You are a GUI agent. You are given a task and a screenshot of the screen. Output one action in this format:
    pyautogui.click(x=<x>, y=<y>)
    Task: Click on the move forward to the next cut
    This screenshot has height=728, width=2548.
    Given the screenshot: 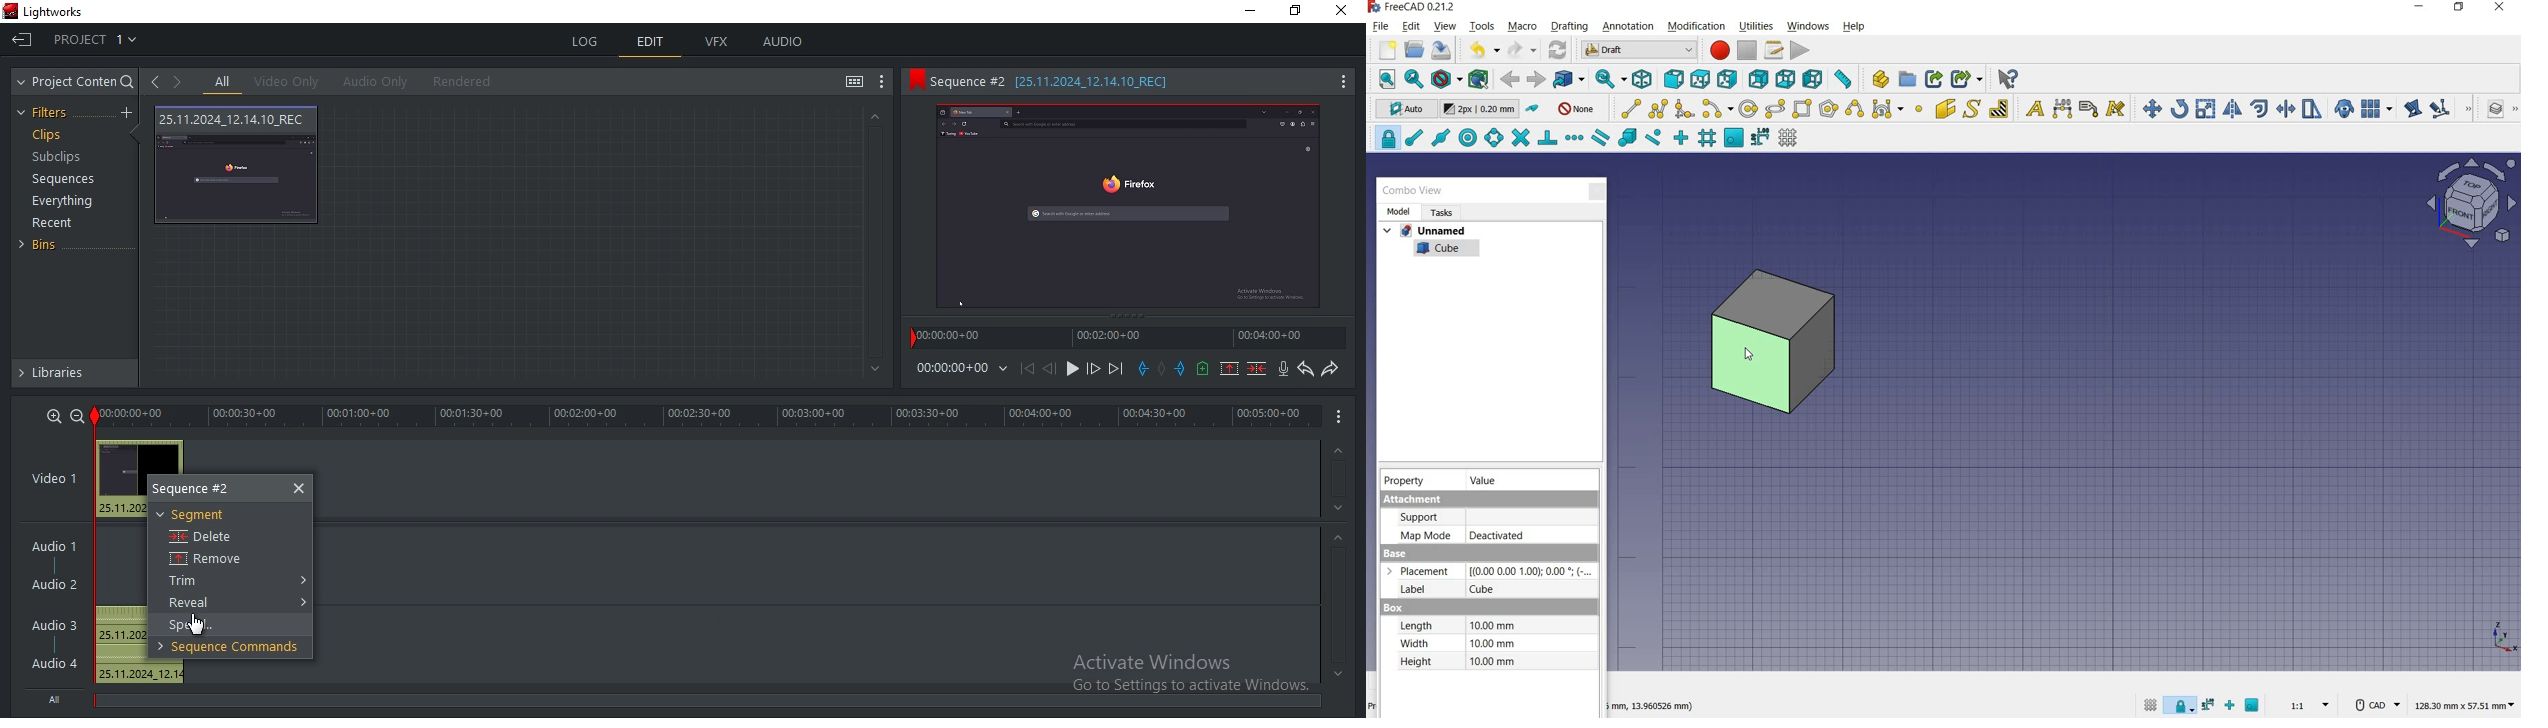 What is the action you would take?
    pyautogui.click(x=1114, y=369)
    